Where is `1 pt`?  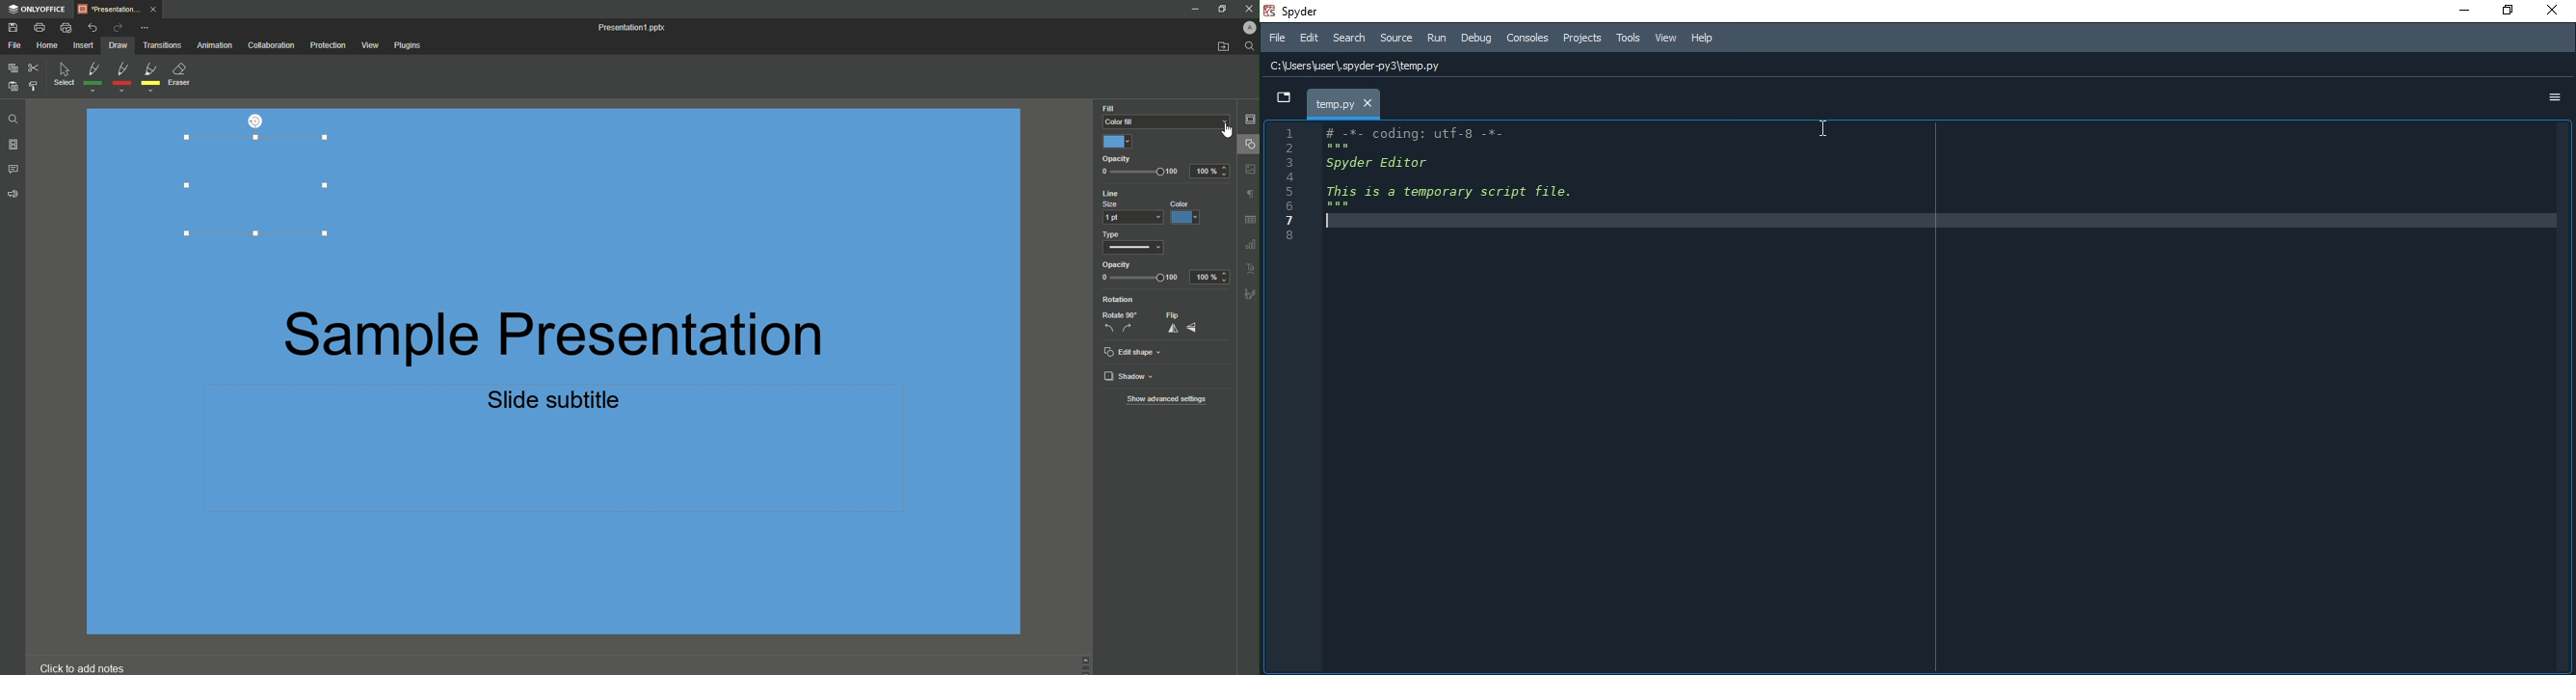 1 pt is located at coordinates (1132, 220).